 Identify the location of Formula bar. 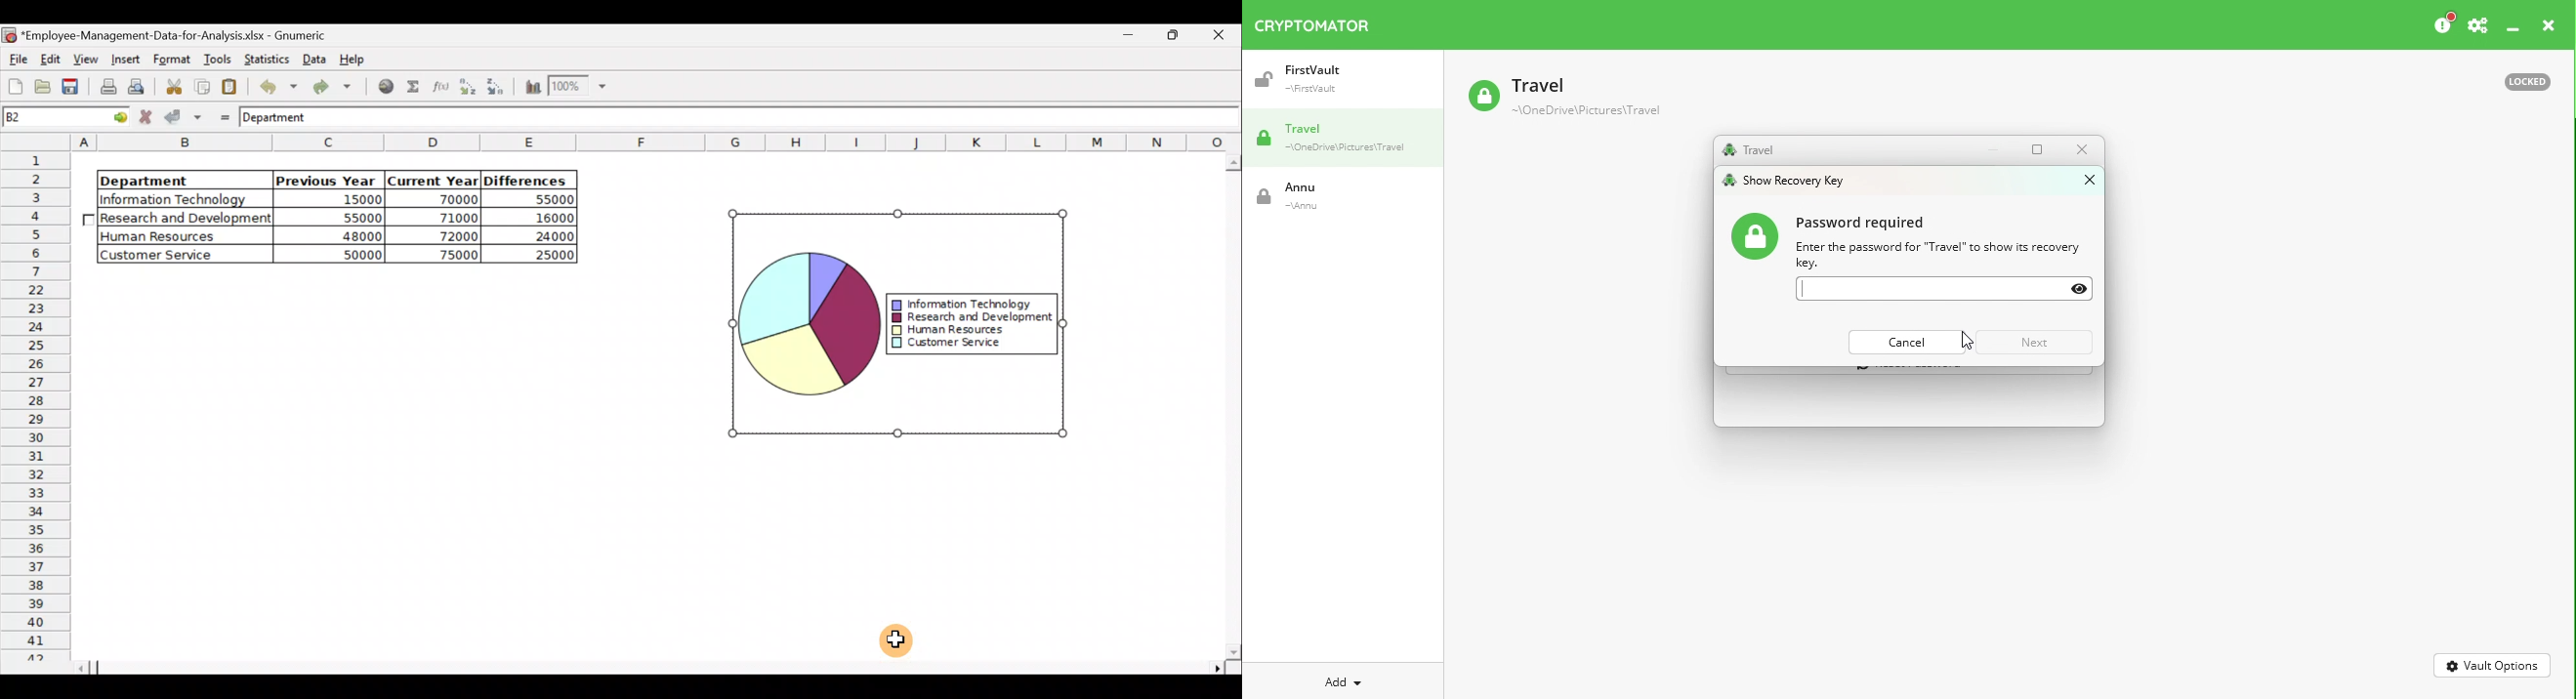
(790, 120).